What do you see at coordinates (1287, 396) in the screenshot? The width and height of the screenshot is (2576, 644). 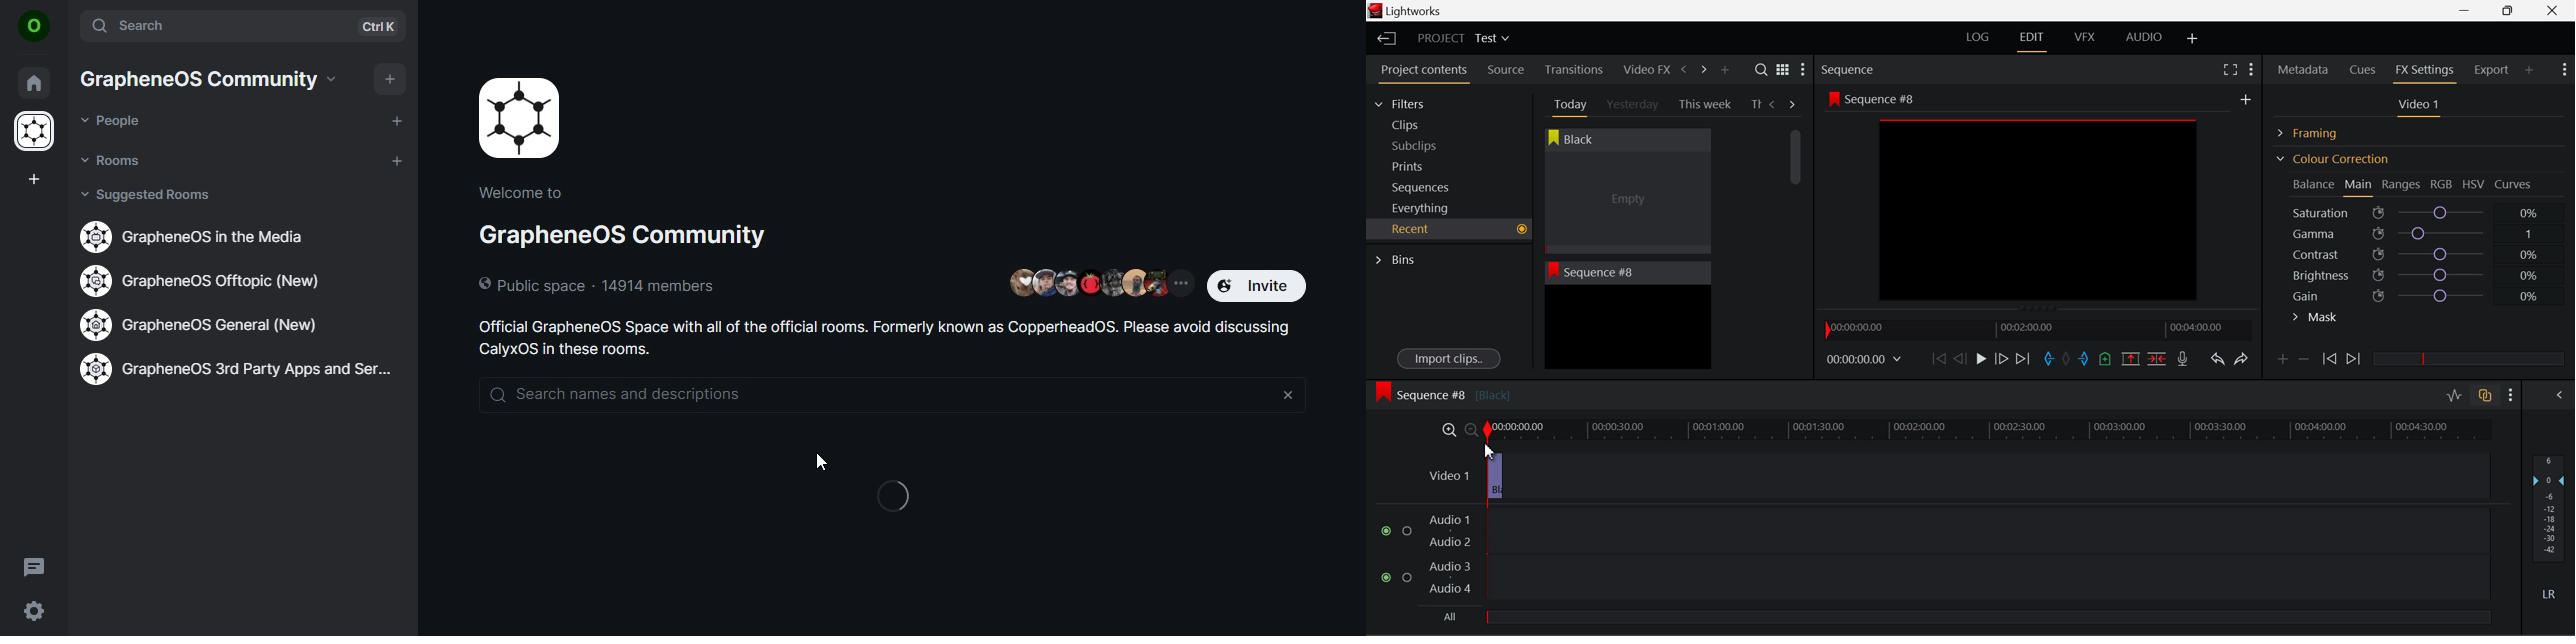 I see `close` at bounding box center [1287, 396].